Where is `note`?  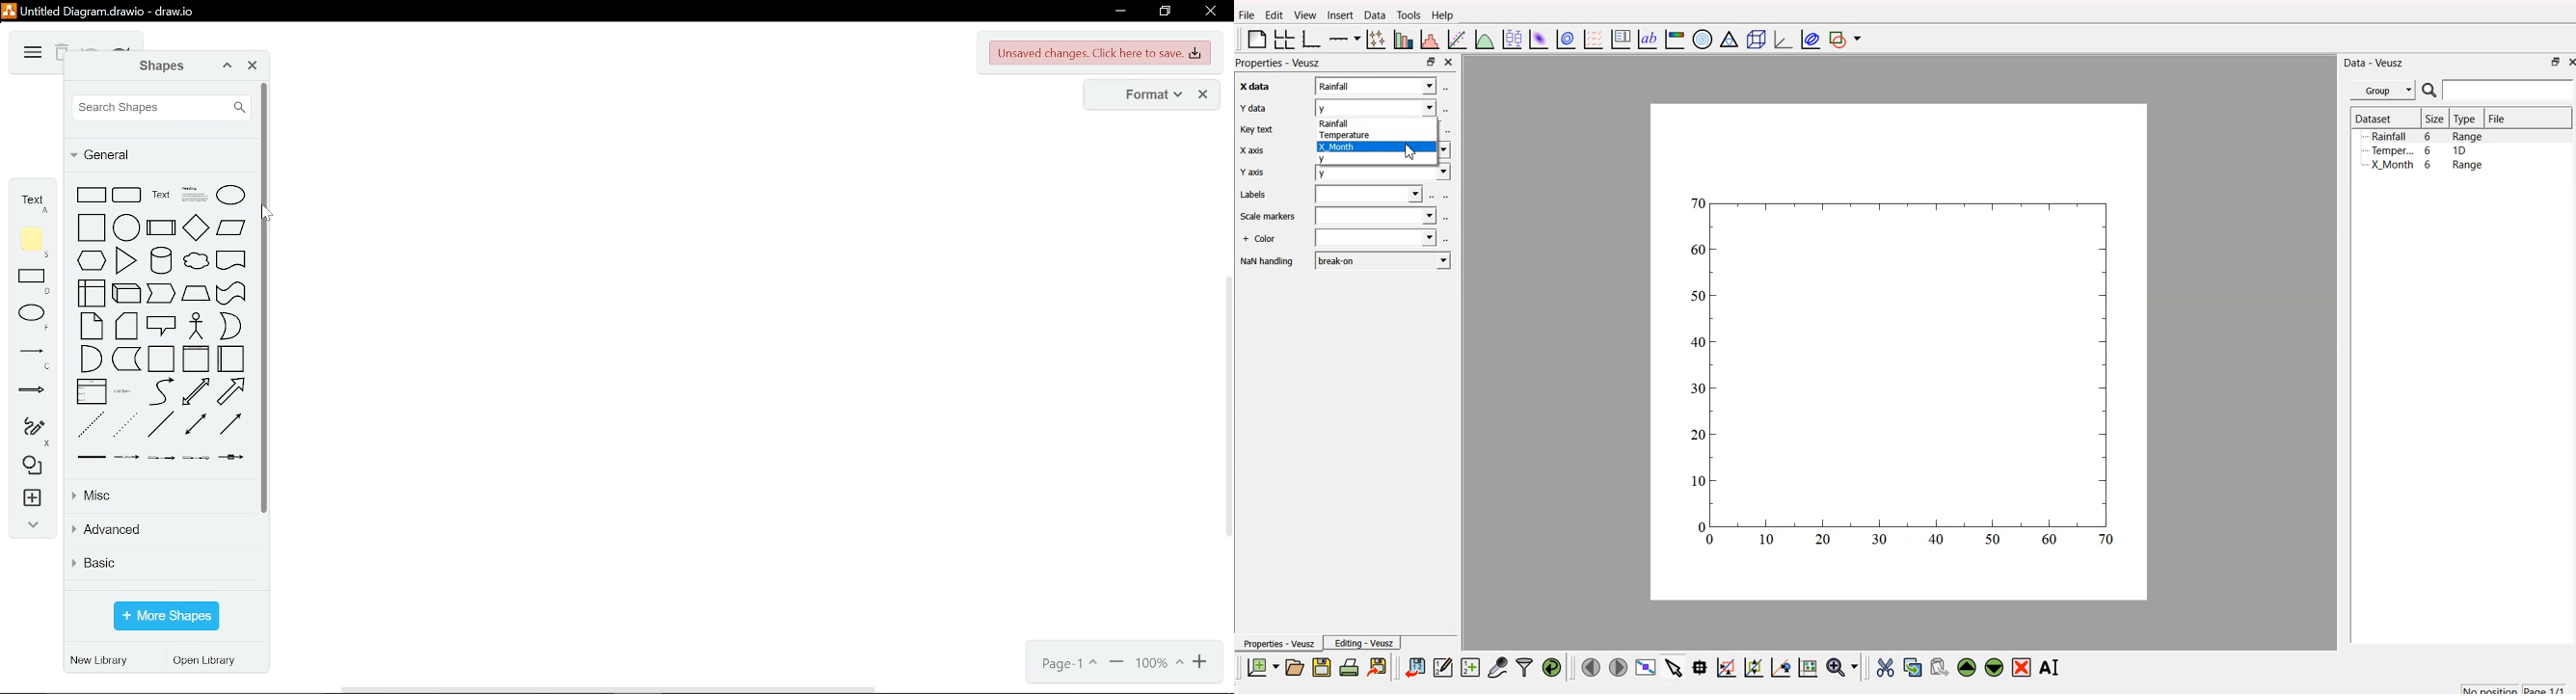 note is located at coordinates (35, 242).